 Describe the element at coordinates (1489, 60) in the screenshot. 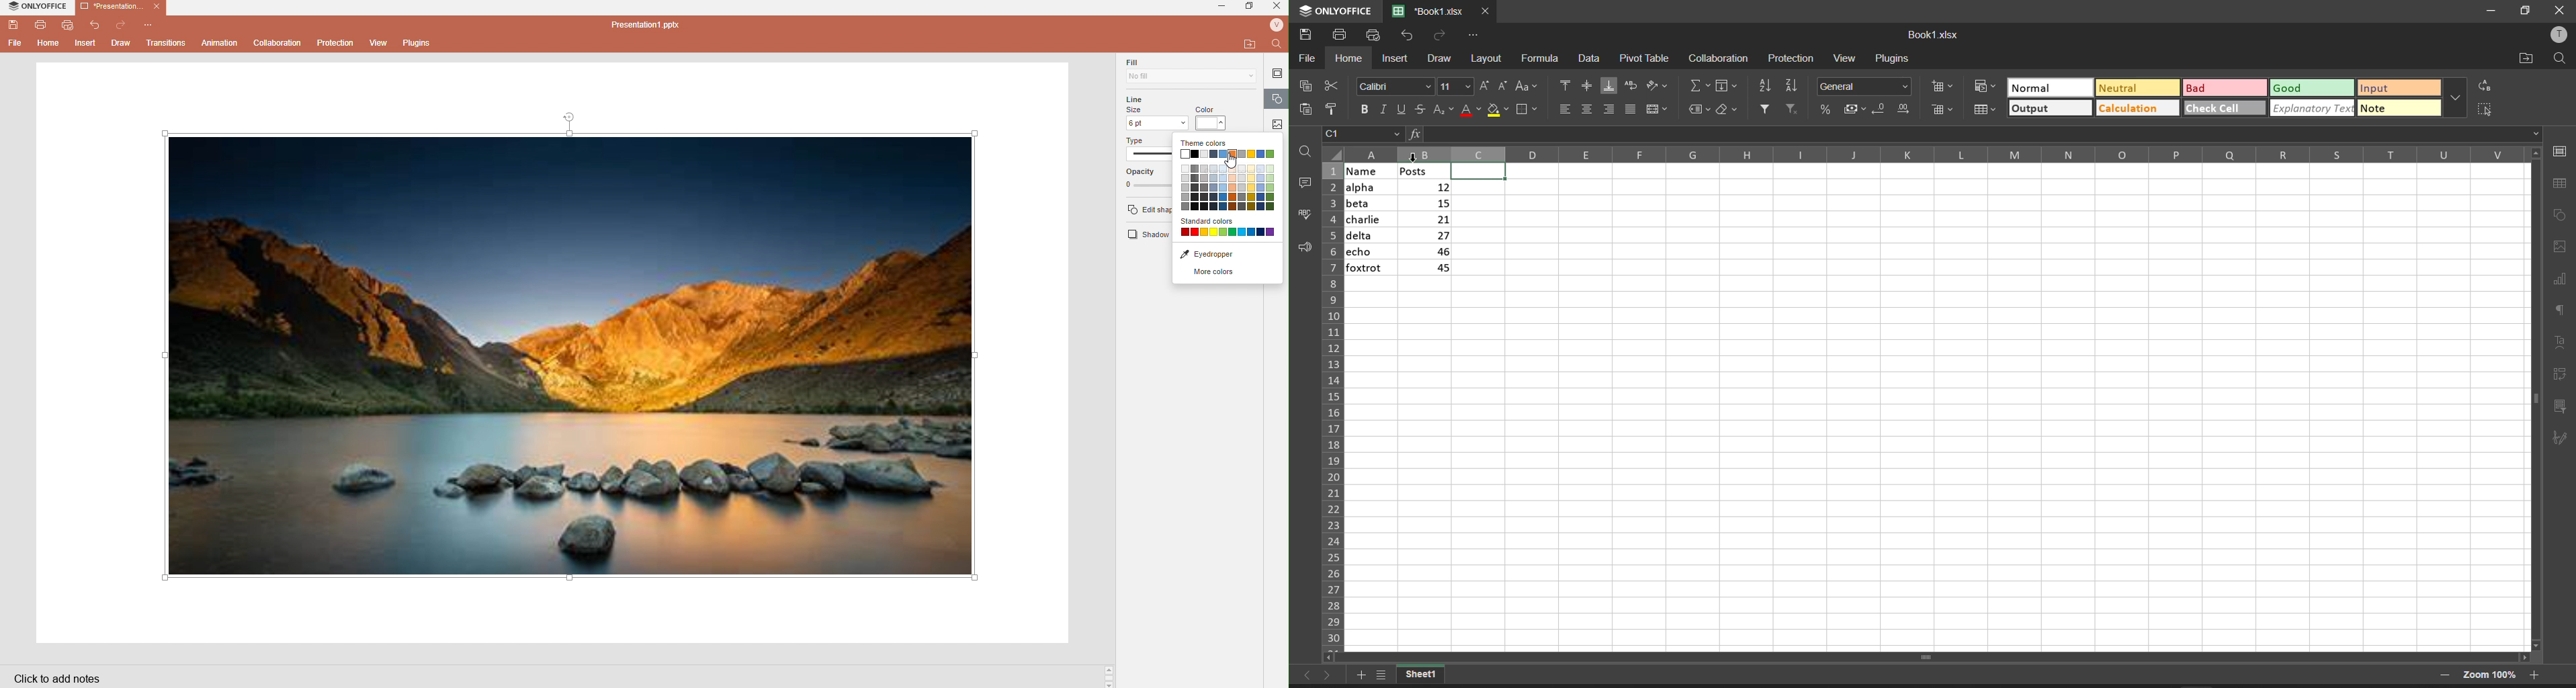

I see `layout` at that location.